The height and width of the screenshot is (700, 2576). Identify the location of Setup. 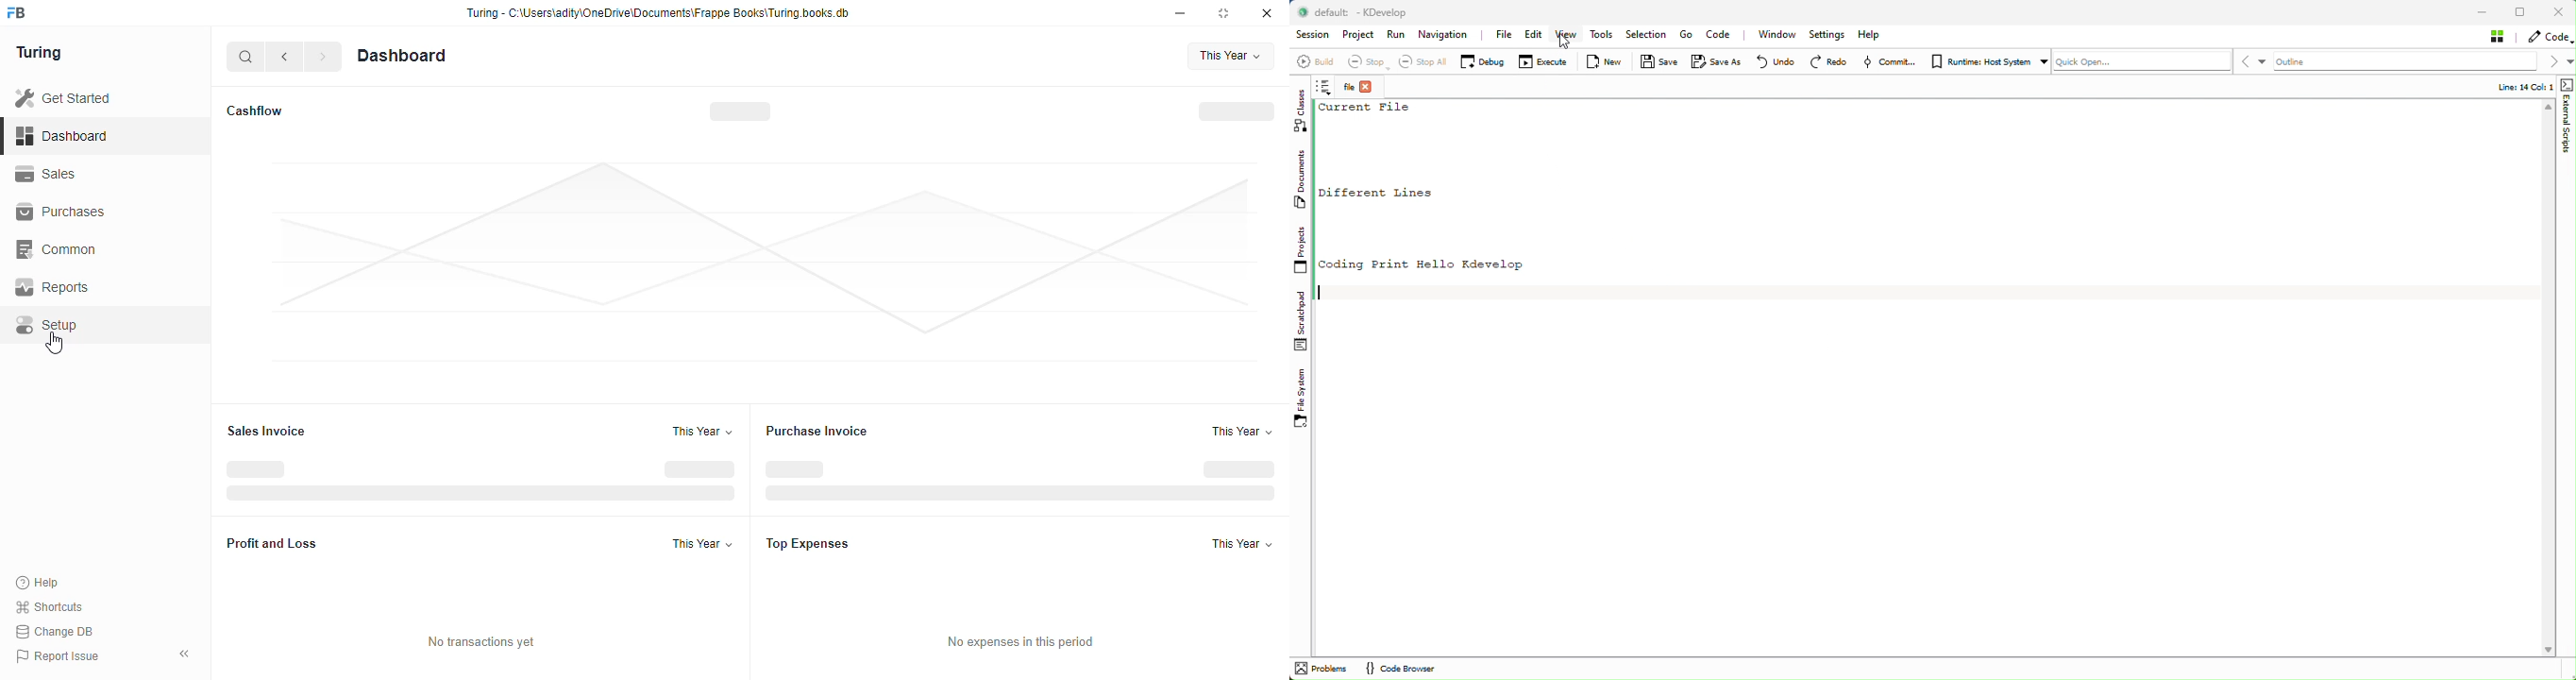
(102, 322).